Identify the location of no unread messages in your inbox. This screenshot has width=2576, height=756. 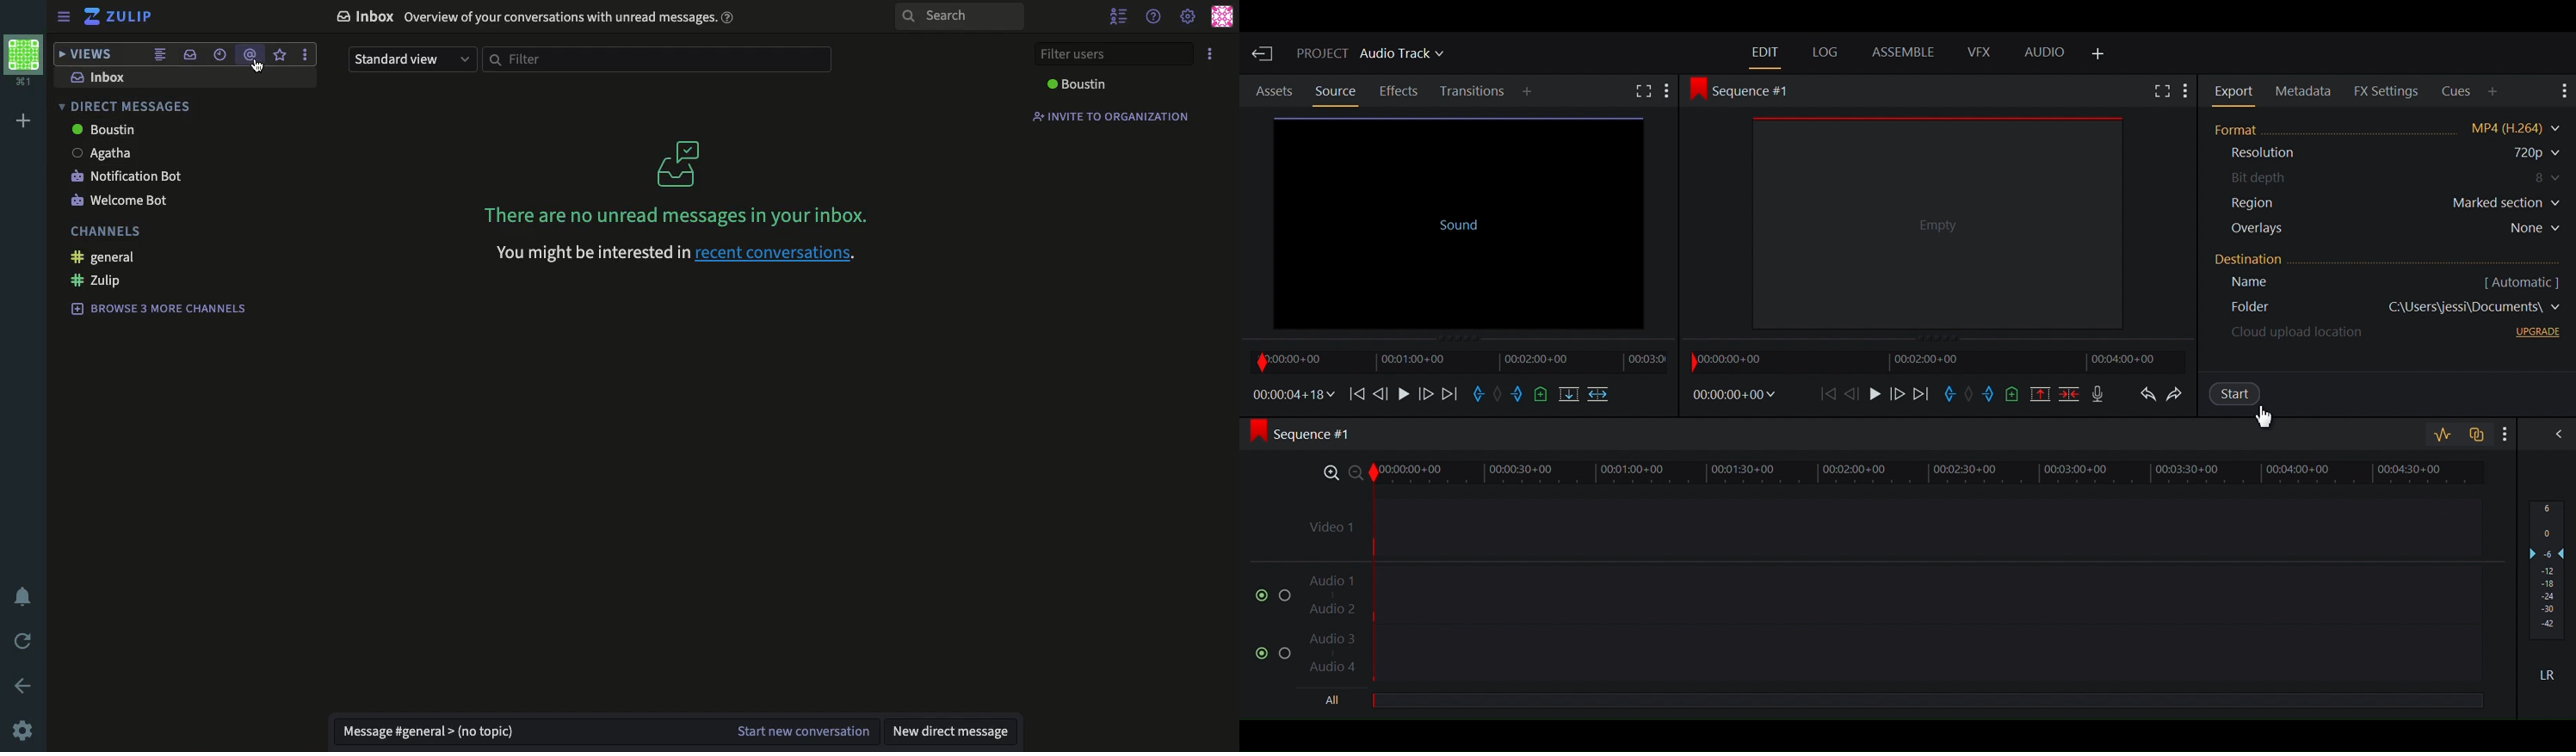
(677, 215).